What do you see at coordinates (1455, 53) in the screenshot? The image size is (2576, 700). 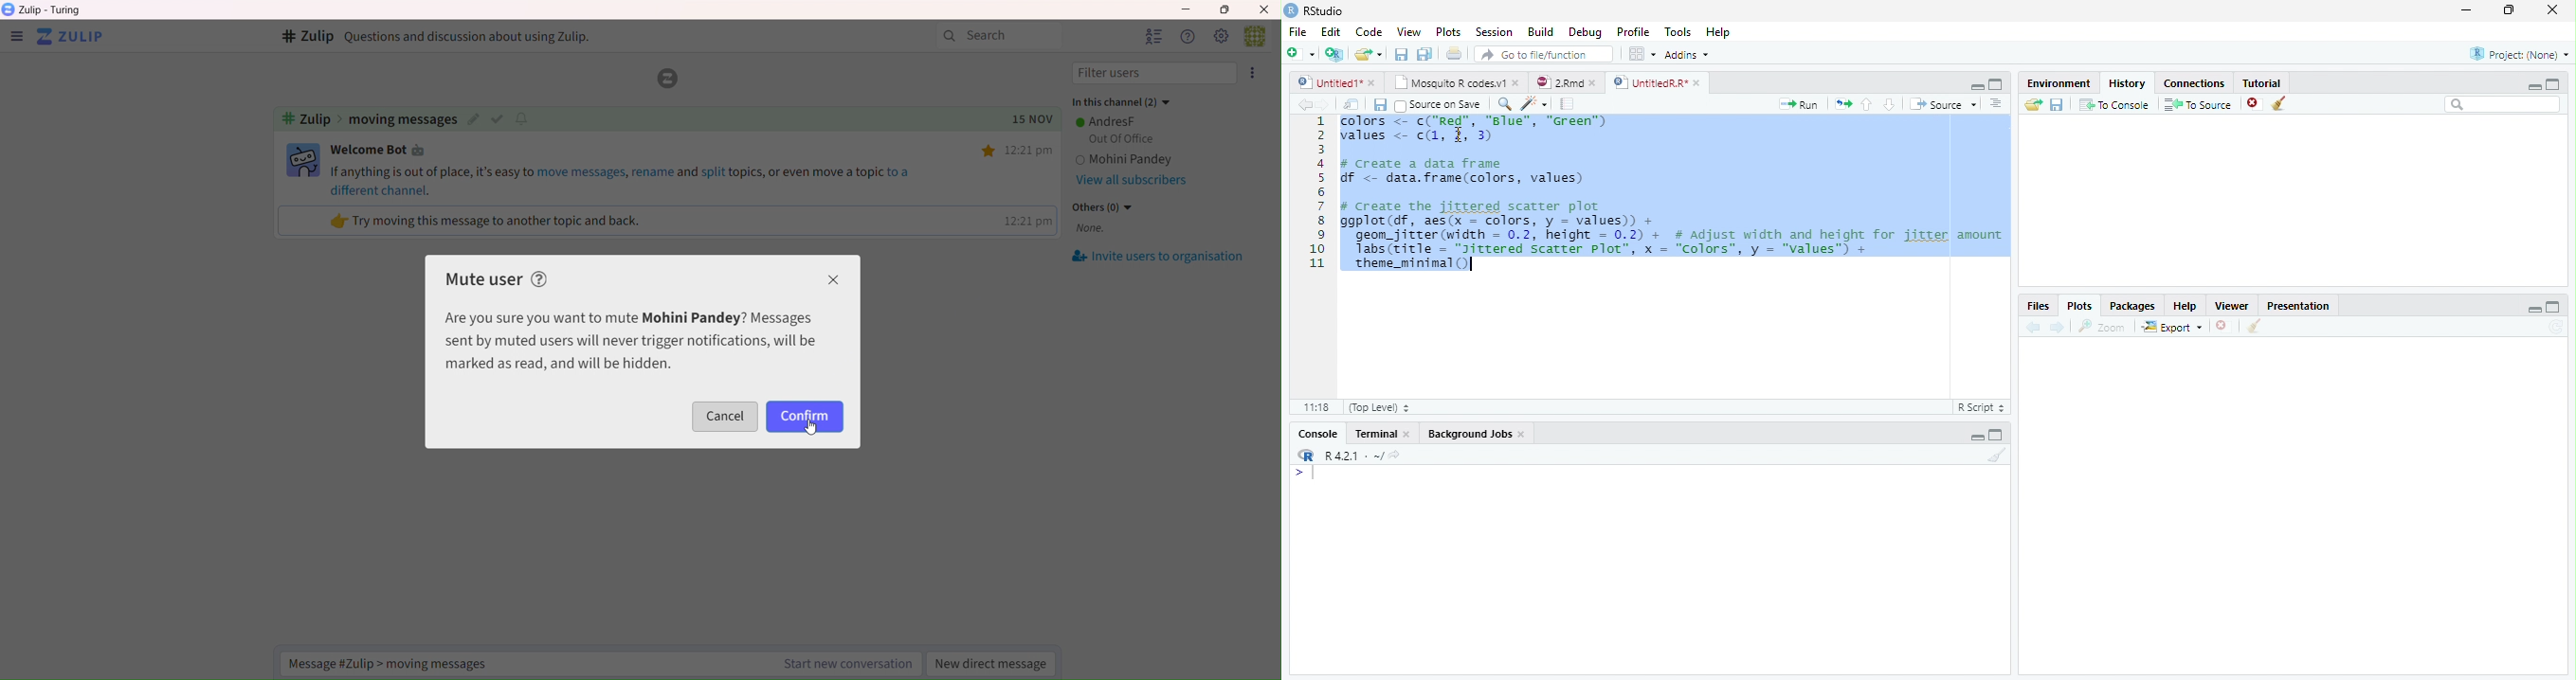 I see `Print the current file` at bounding box center [1455, 53].